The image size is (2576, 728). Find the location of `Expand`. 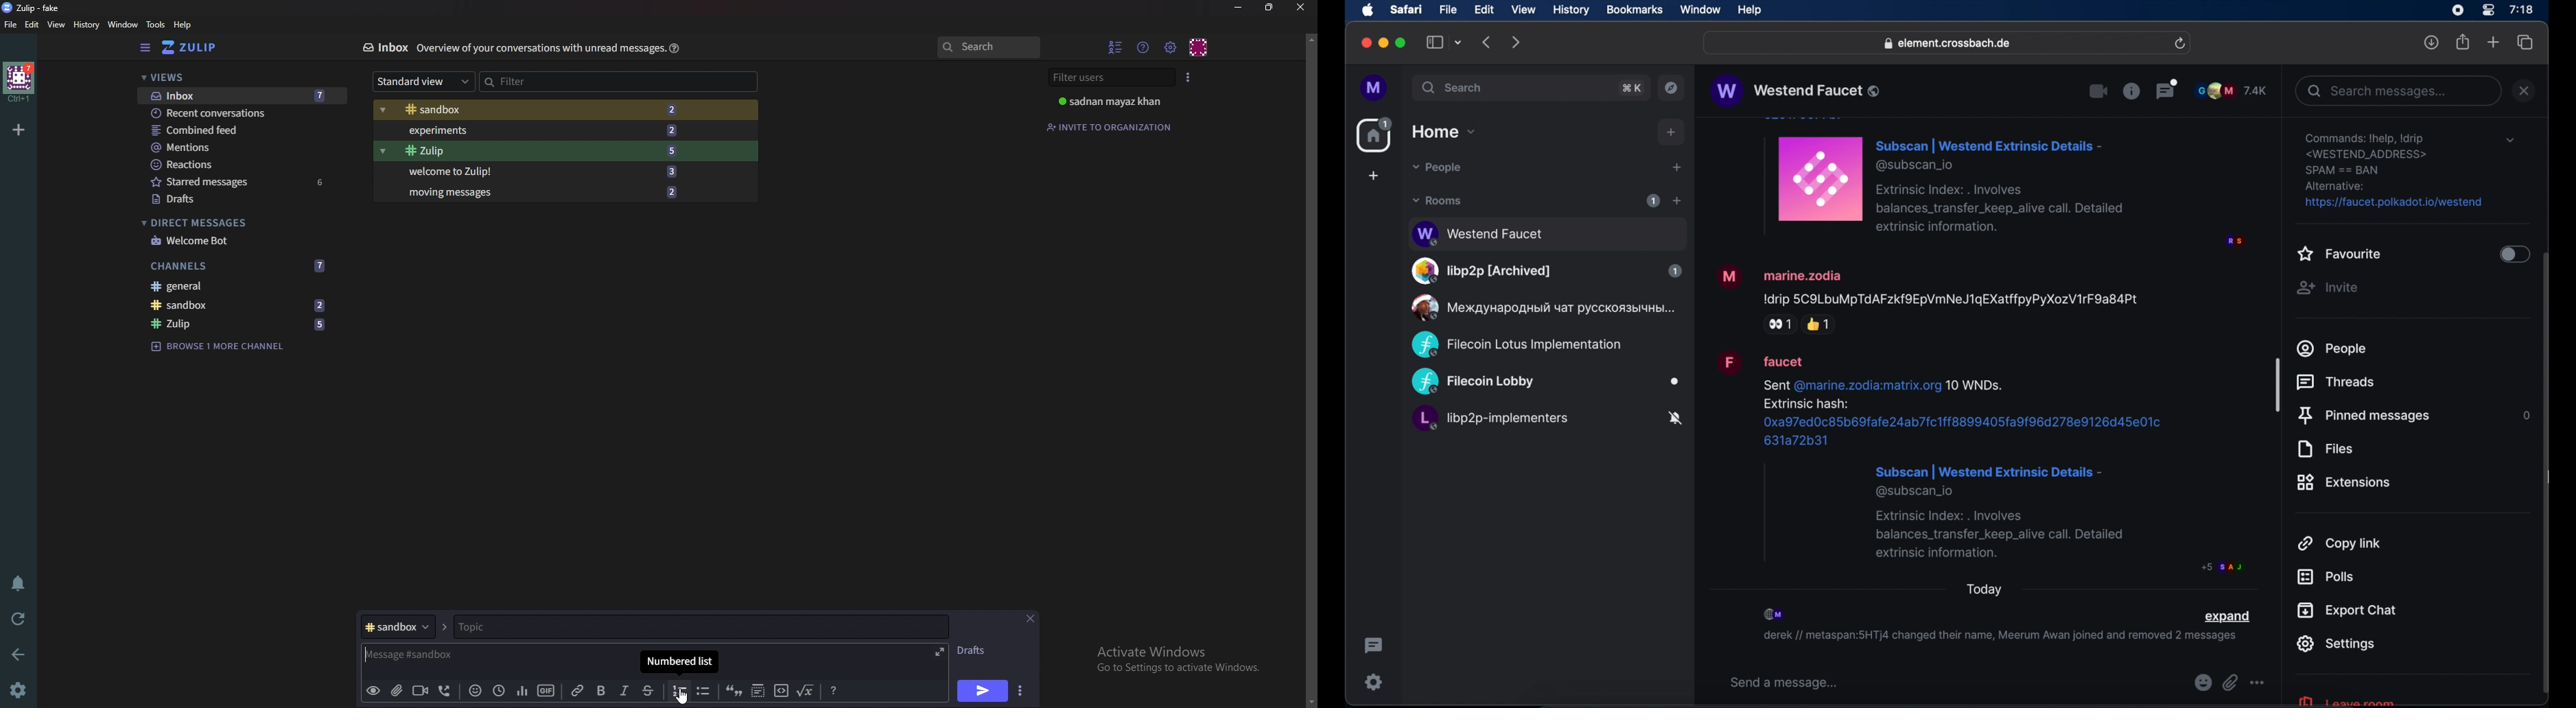

Expand is located at coordinates (938, 650).